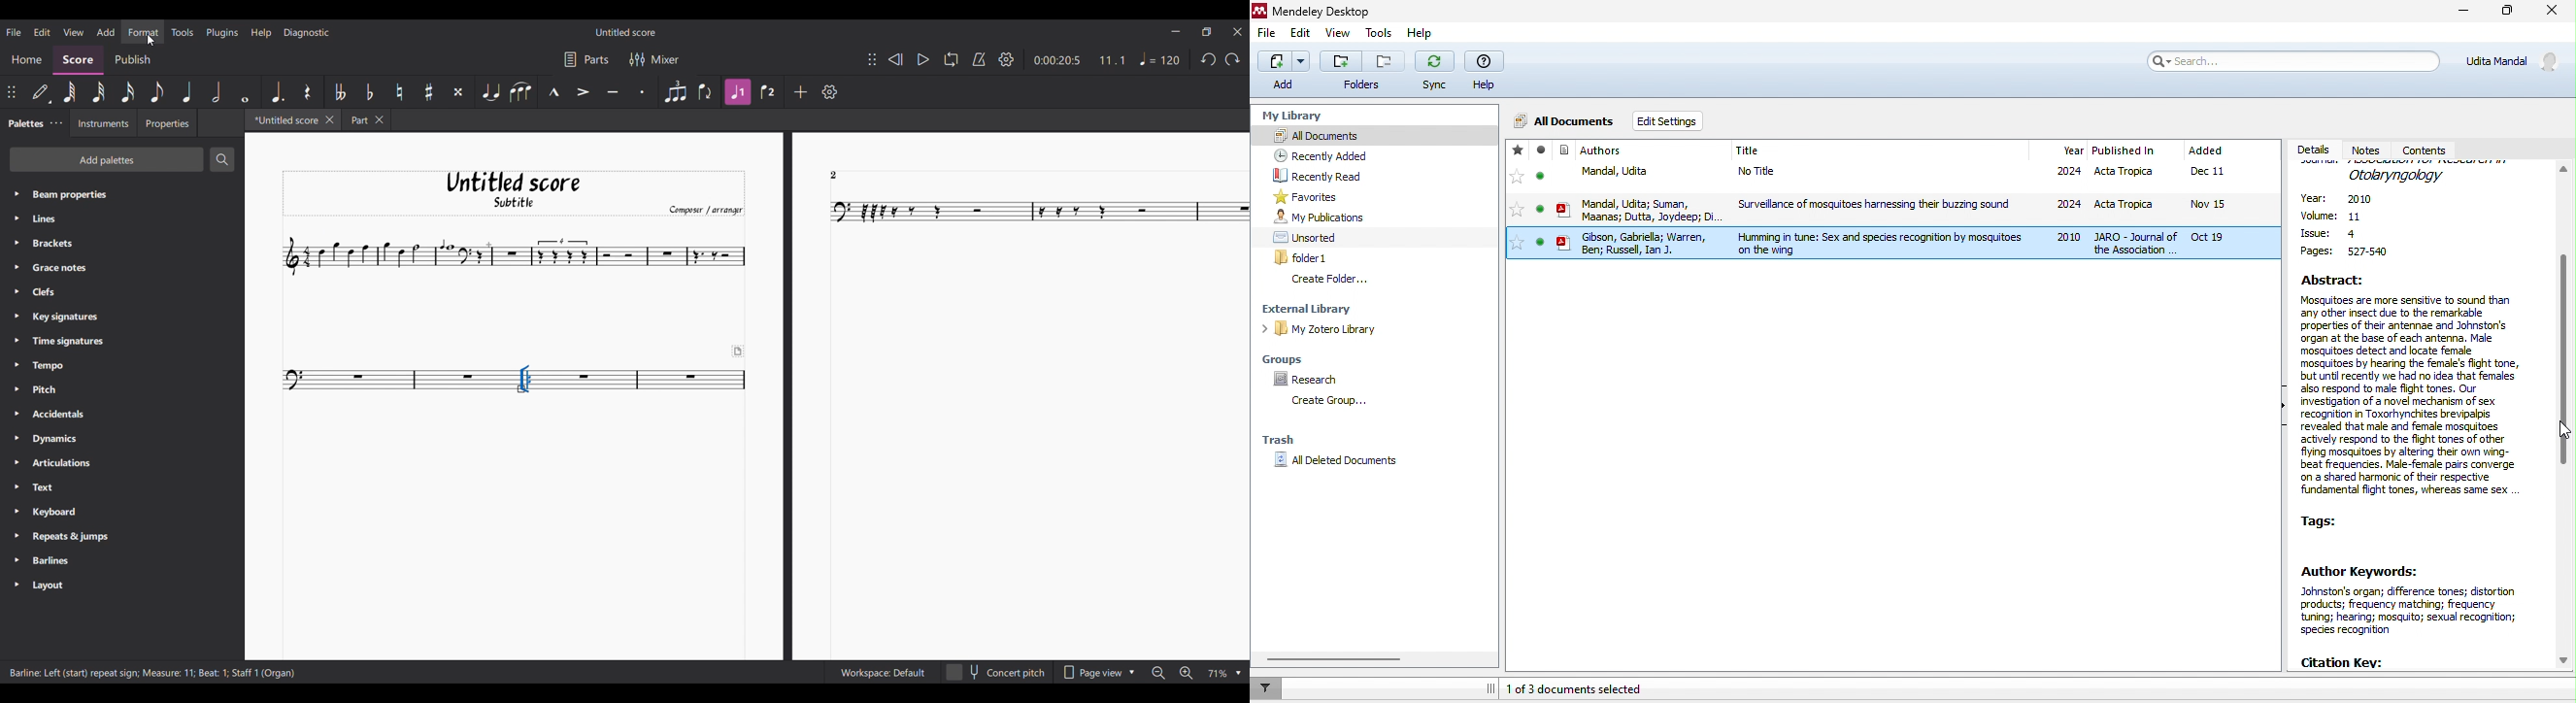 The image size is (2576, 728). Describe the element at coordinates (1583, 688) in the screenshot. I see `1 of 3 documents selected` at that location.